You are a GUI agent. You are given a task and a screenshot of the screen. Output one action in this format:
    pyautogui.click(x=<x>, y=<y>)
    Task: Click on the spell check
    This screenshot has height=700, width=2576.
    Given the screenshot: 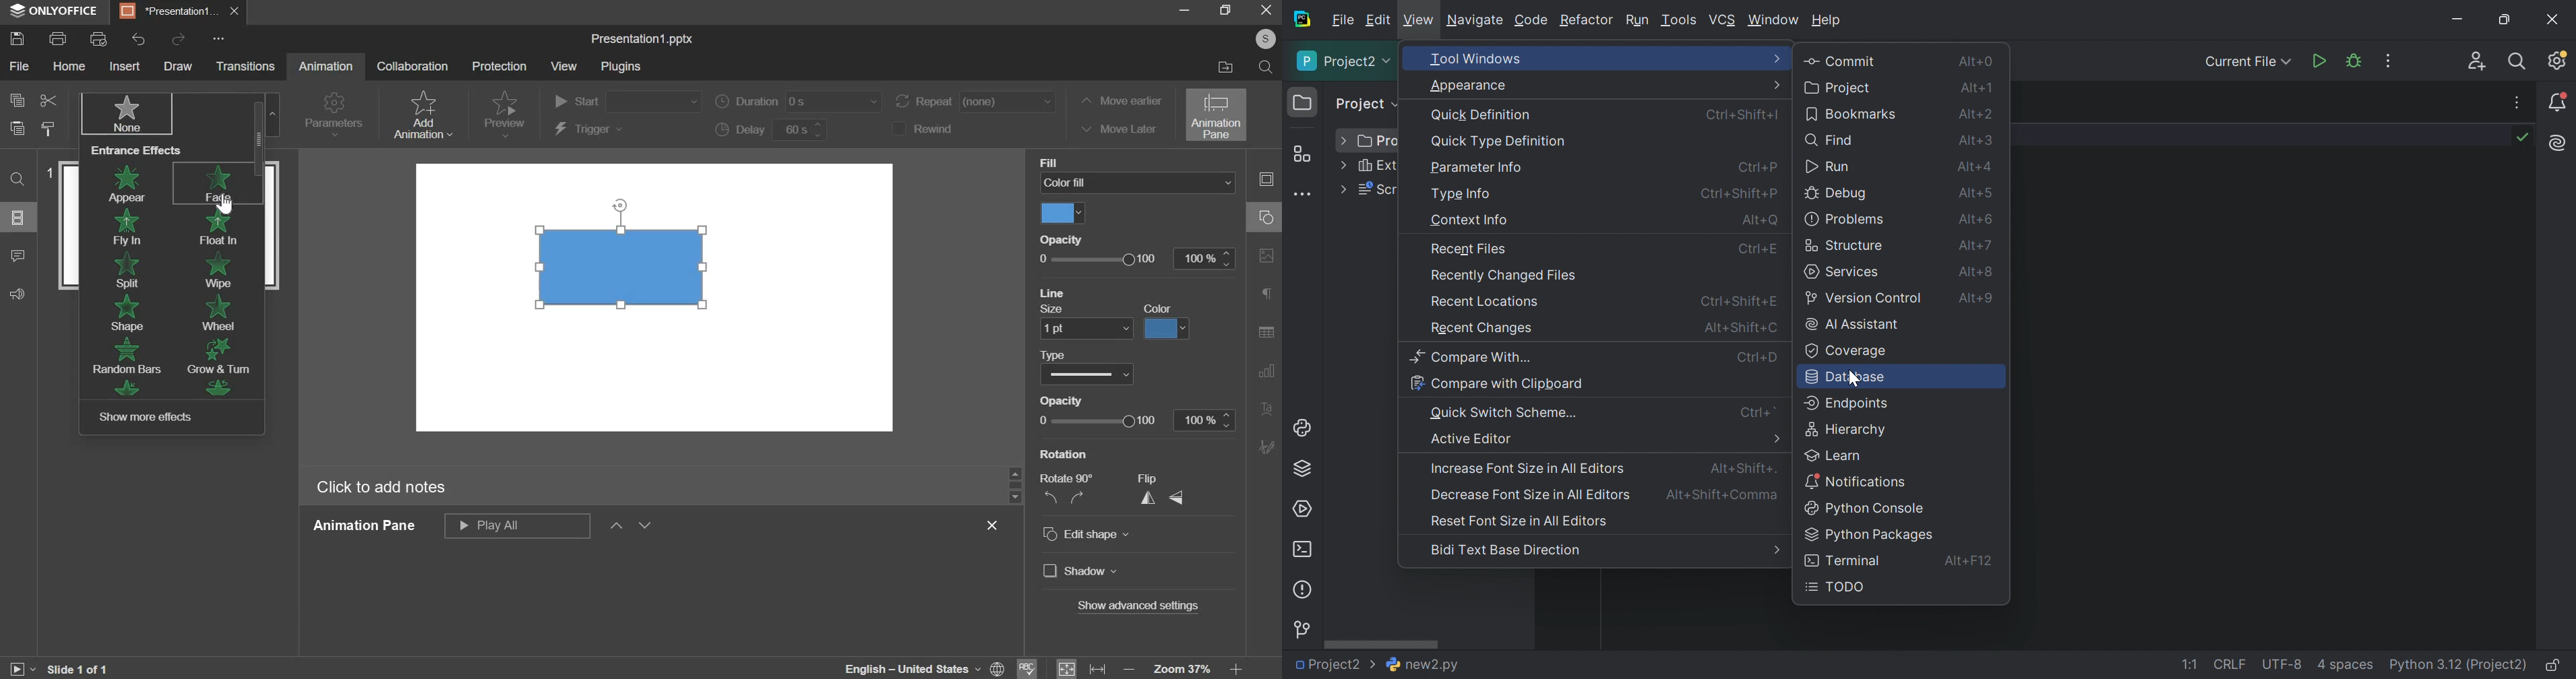 What is the action you would take?
    pyautogui.click(x=1032, y=666)
    